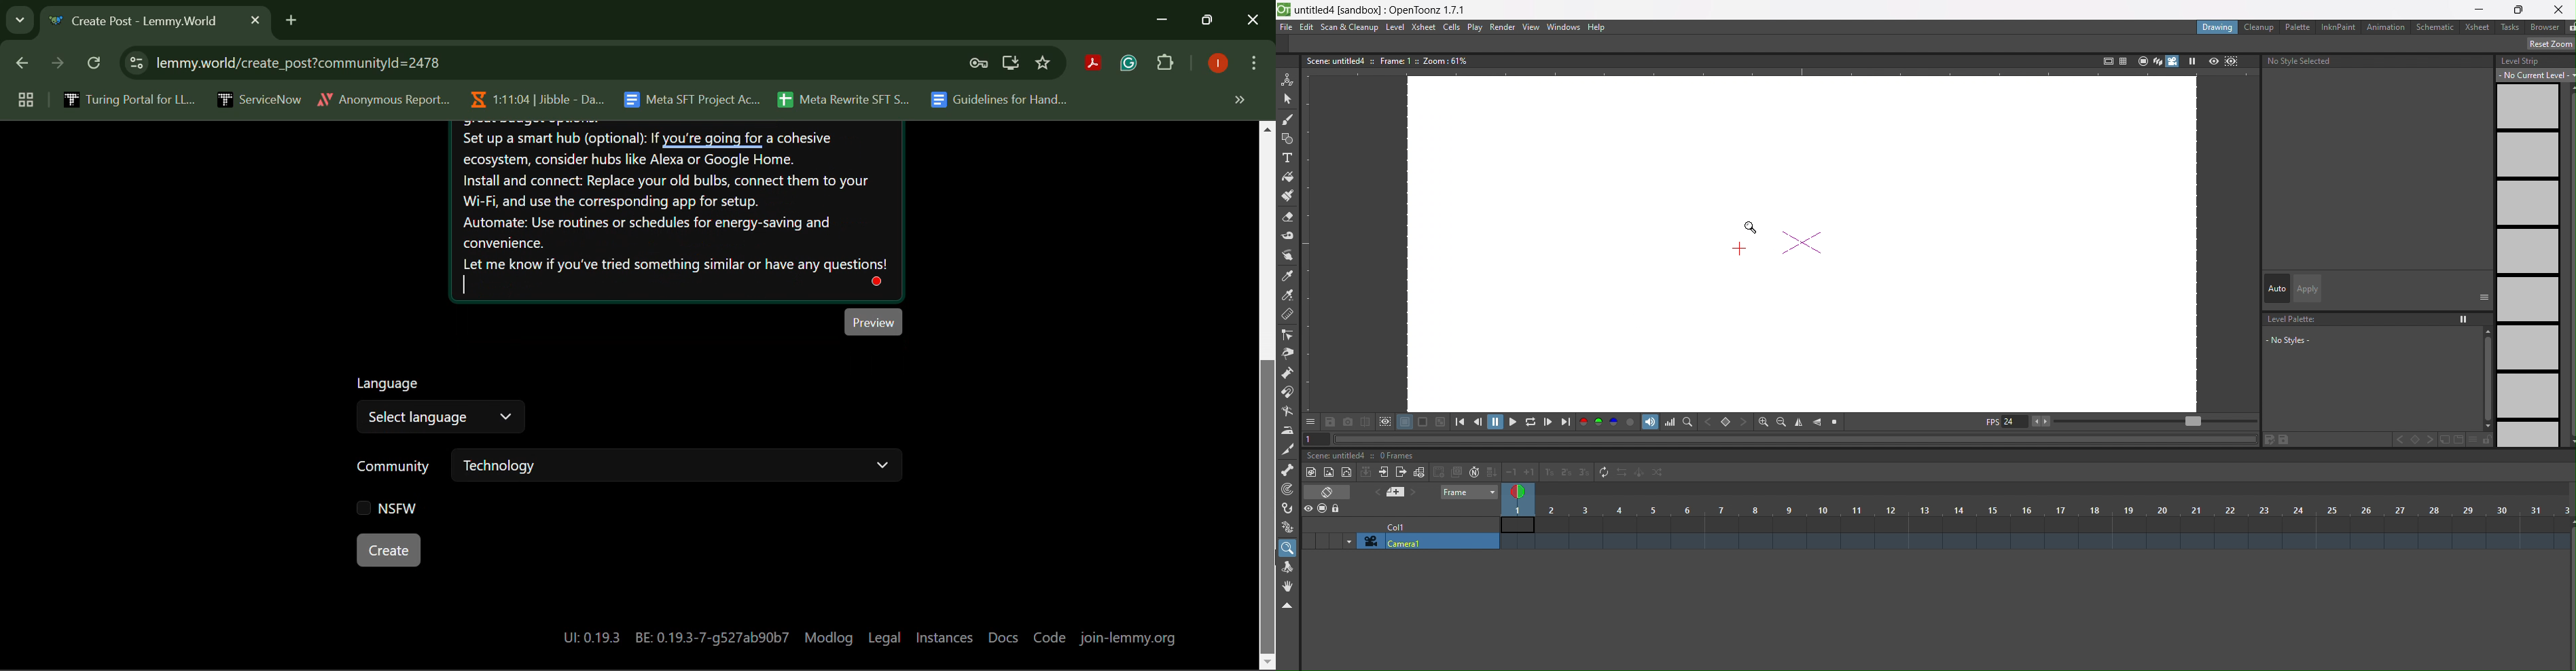 This screenshot has width=2576, height=672. What do you see at coordinates (1209, 21) in the screenshot?
I see `Minimize` at bounding box center [1209, 21].